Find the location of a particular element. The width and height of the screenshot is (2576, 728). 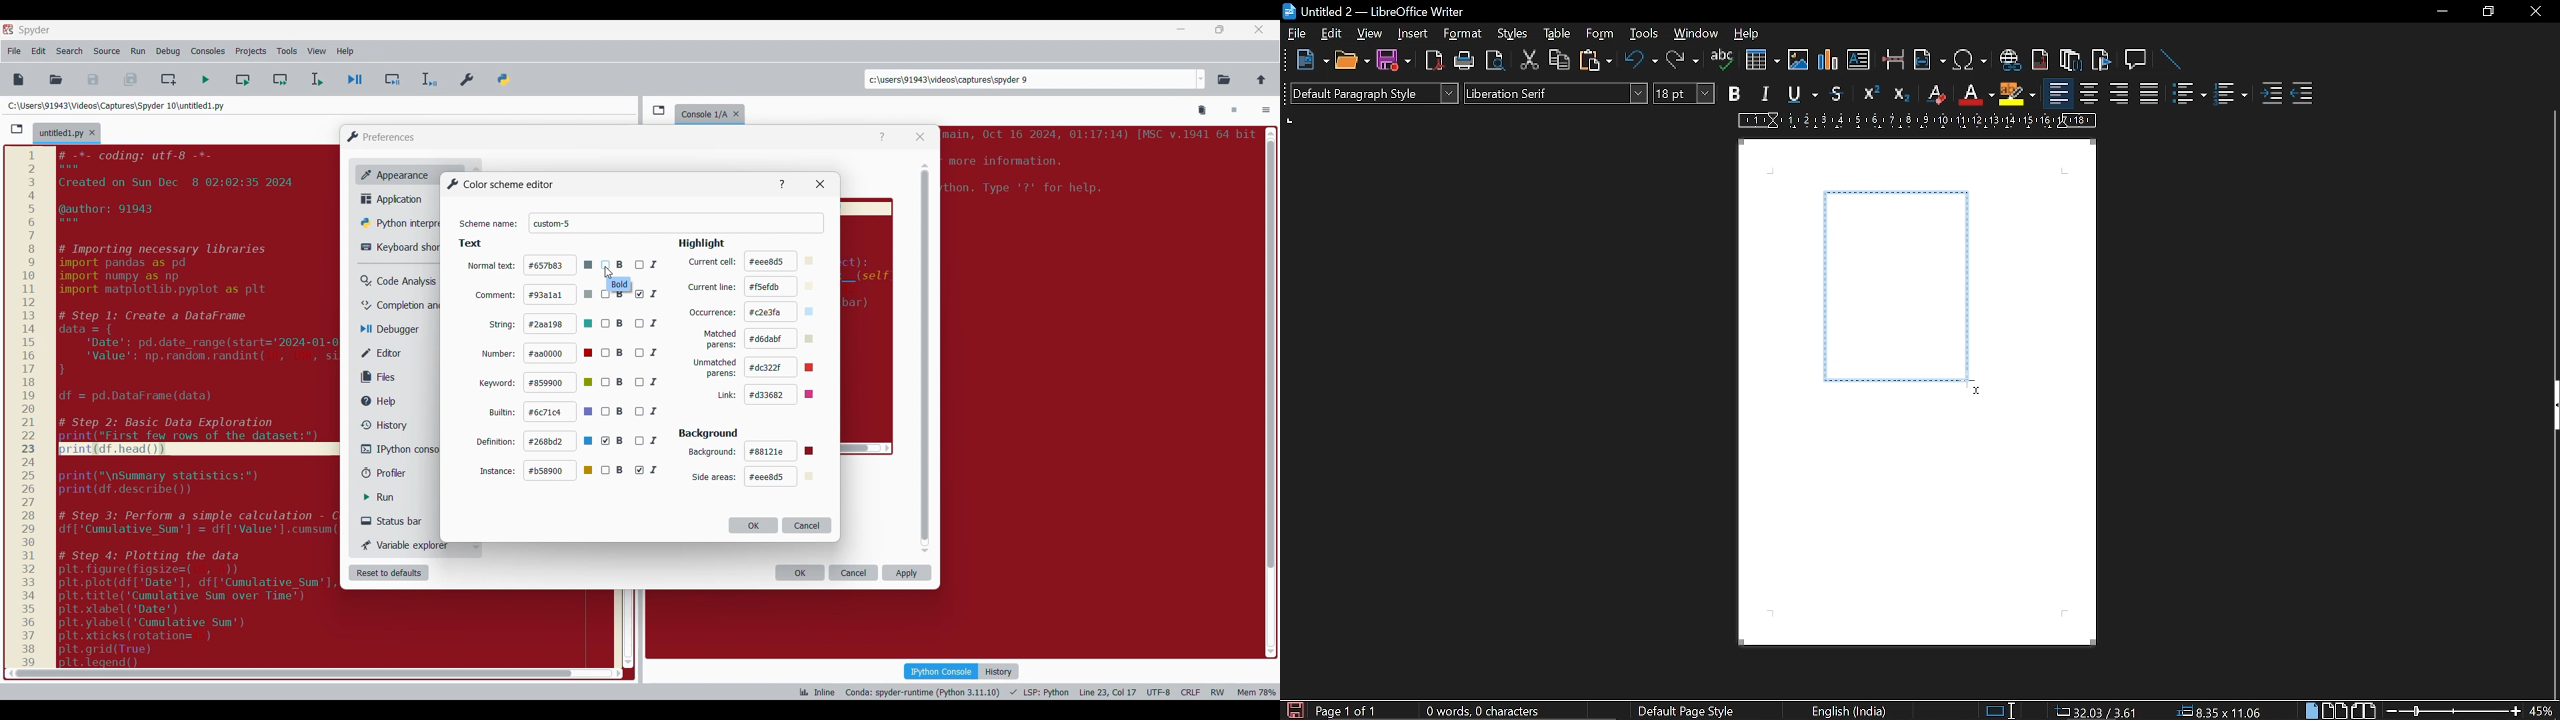

Close tab is located at coordinates (92, 133).